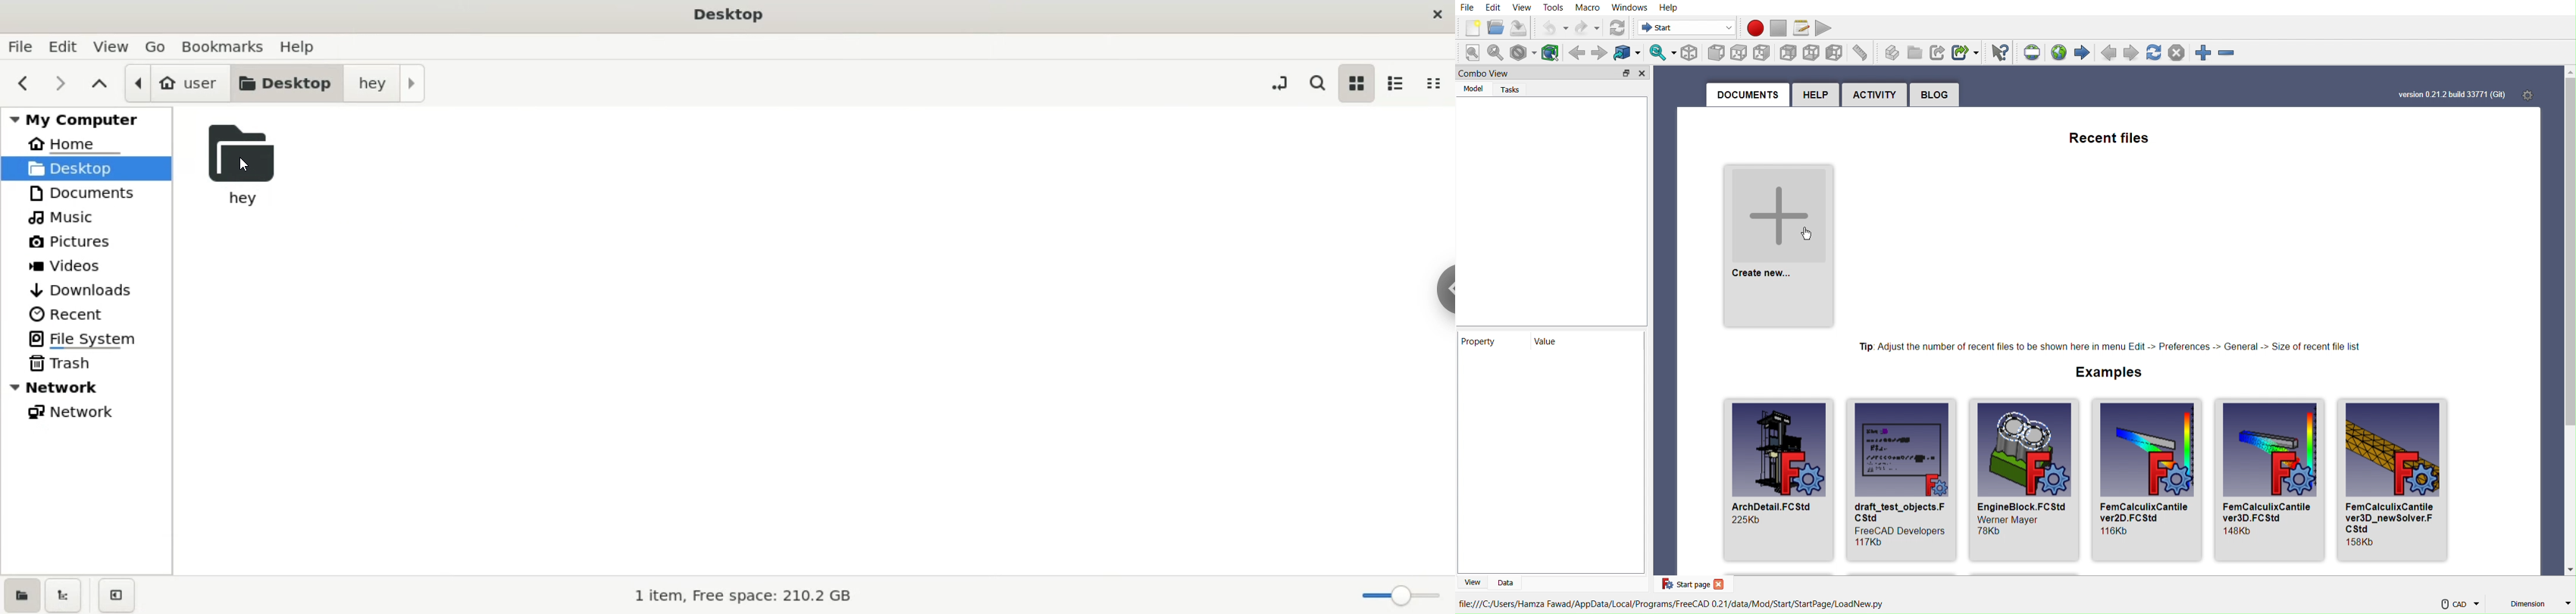 Image resolution: width=2576 pixels, height=616 pixels. I want to click on File, so click(1469, 7).